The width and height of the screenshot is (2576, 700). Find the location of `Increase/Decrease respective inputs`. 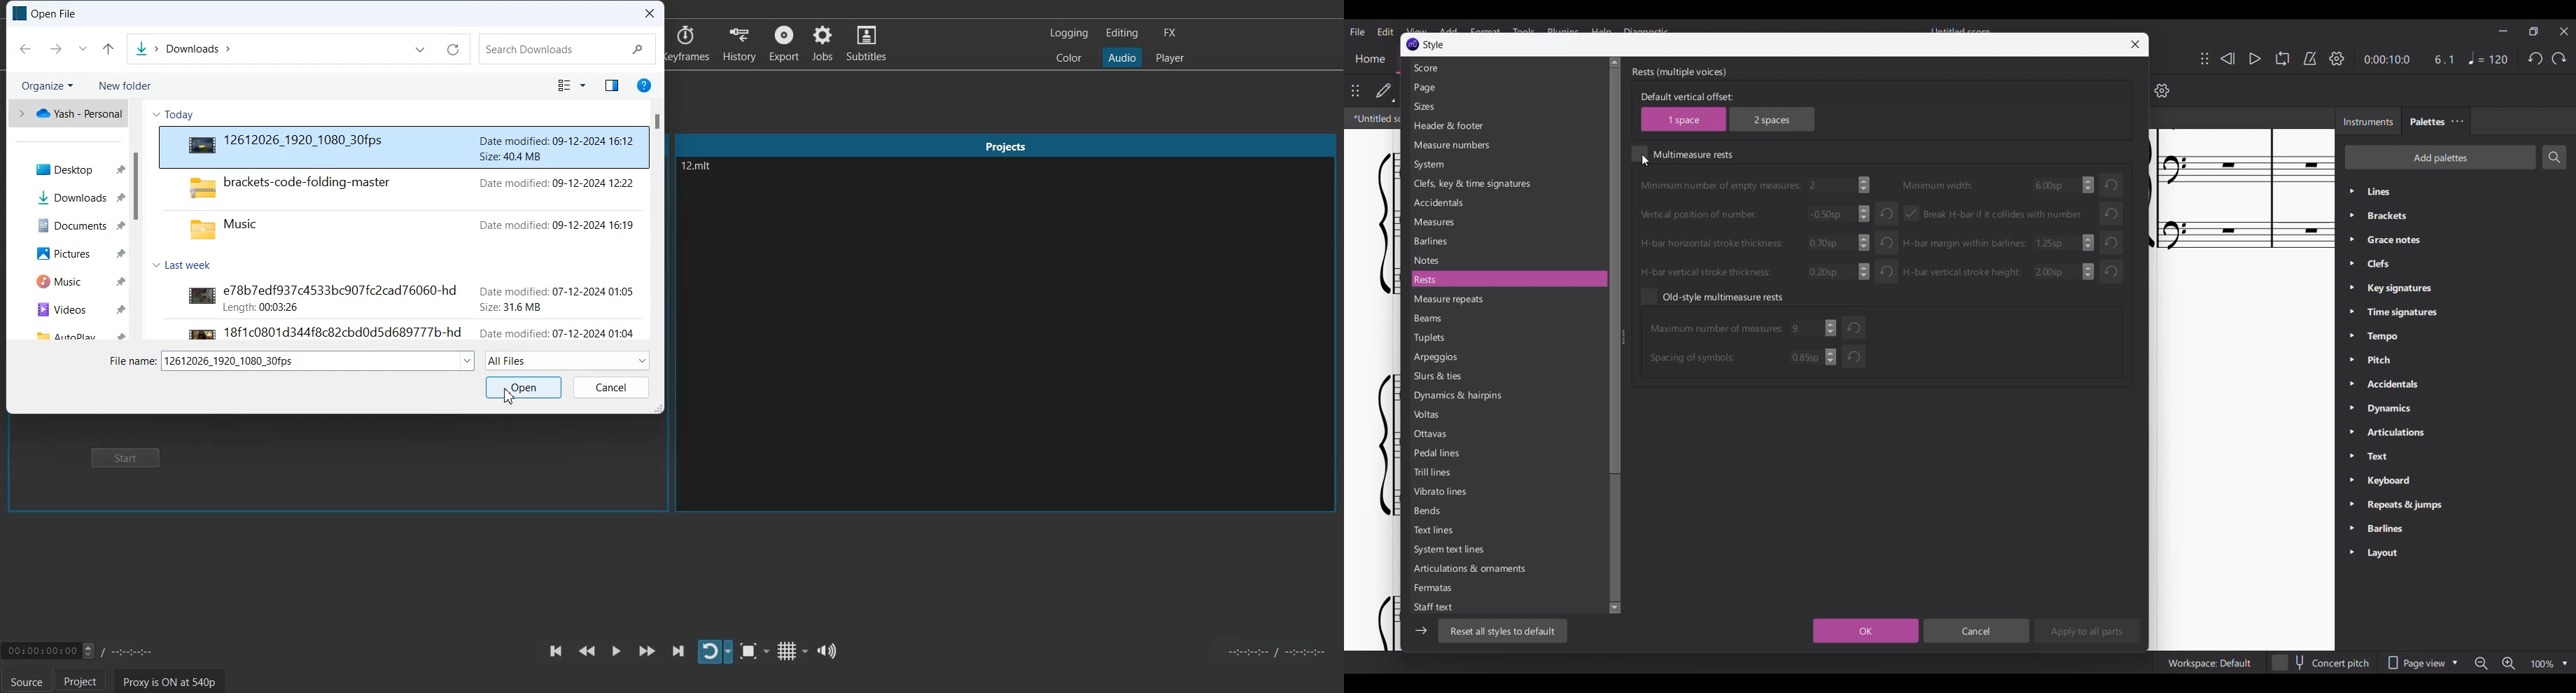

Increase/Decrease respective inputs is located at coordinates (2088, 228).